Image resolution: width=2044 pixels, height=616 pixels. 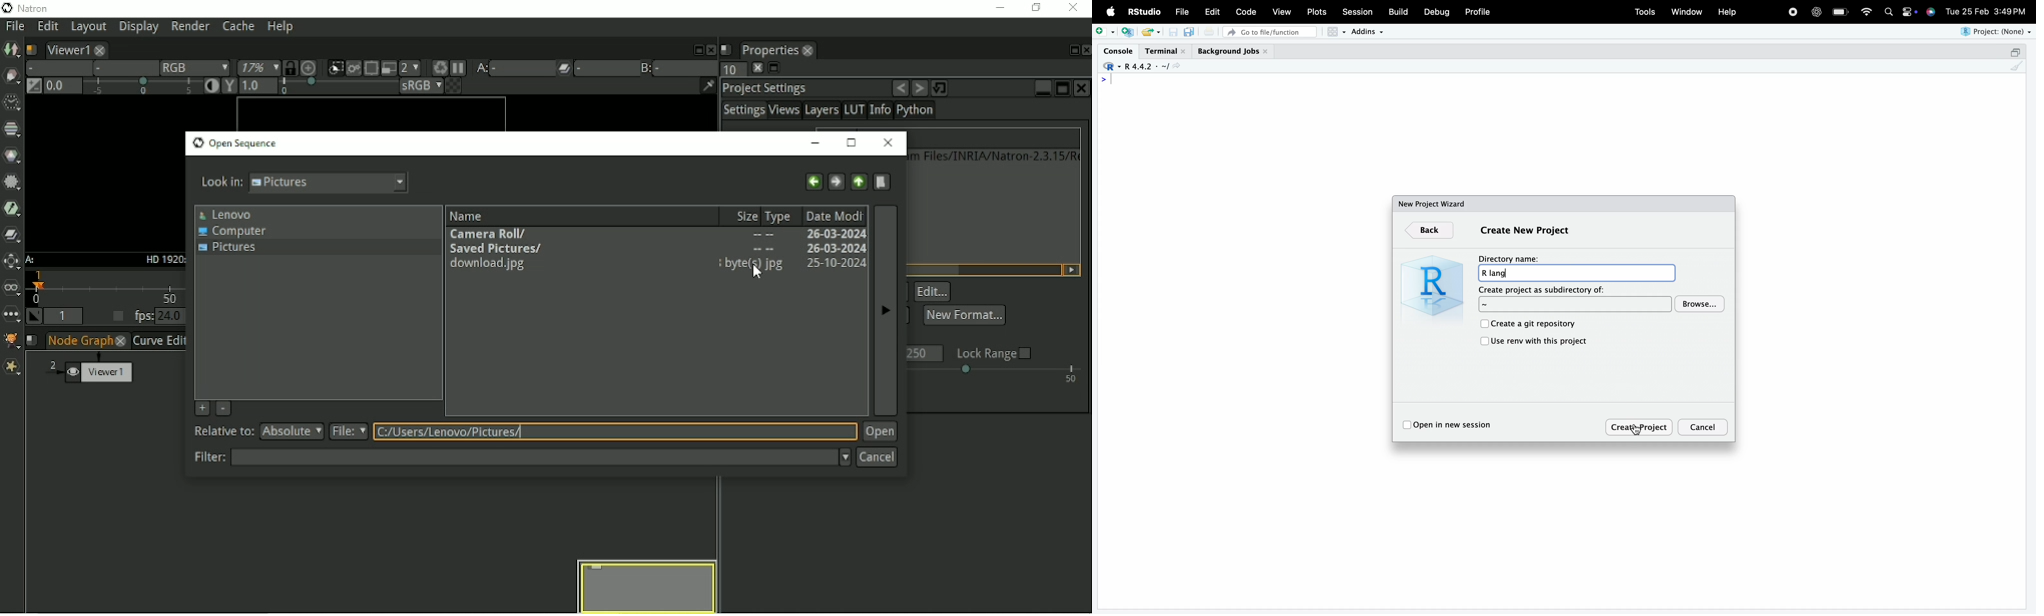 What do you see at coordinates (191, 67) in the screenshot?
I see `RGB` at bounding box center [191, 67].